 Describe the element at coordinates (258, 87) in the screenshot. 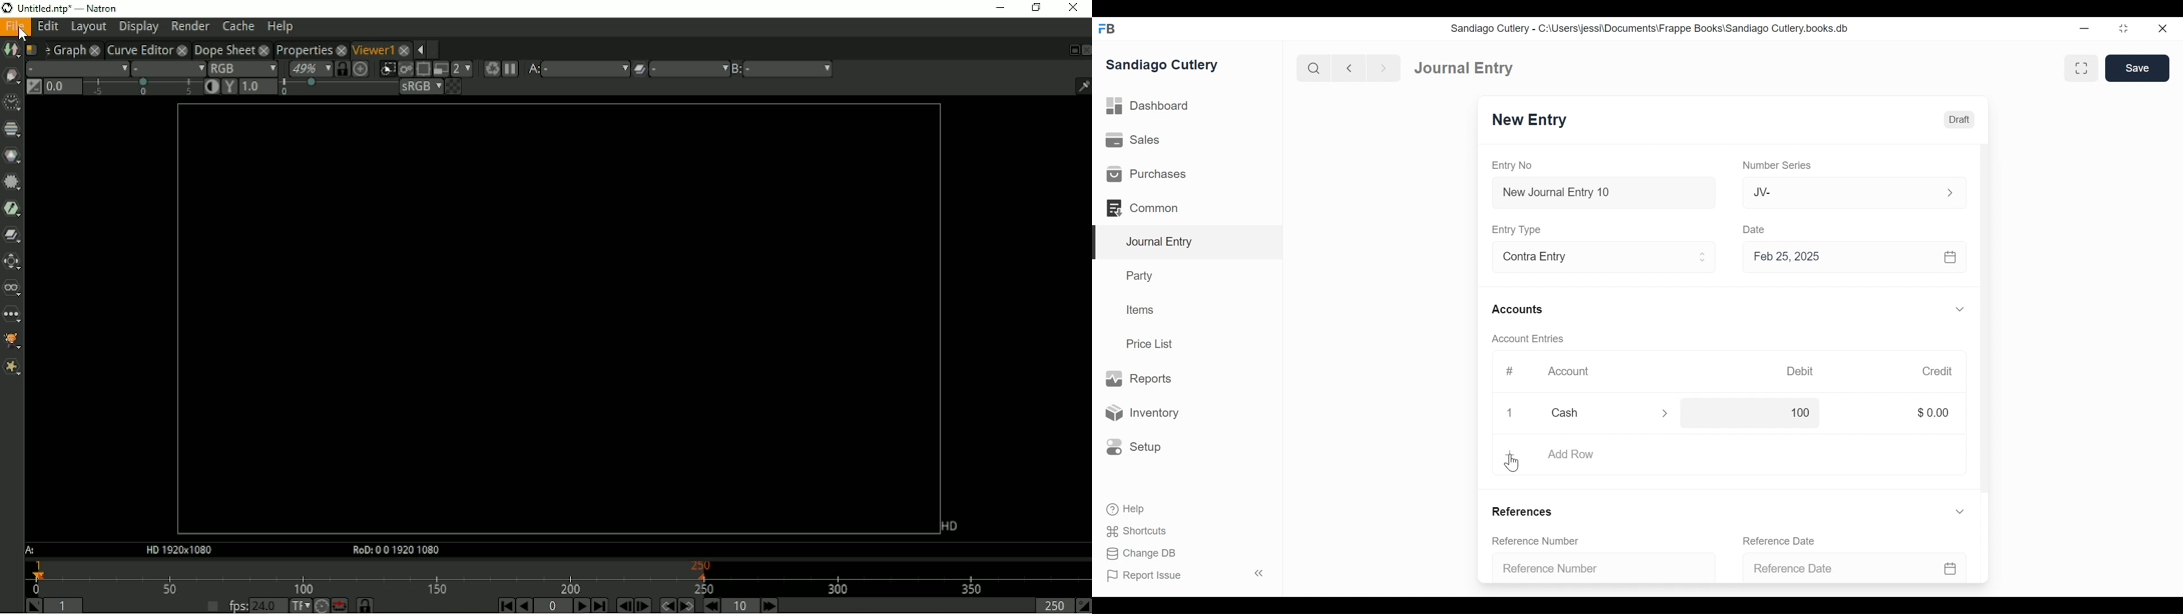

I see `1.0` at that location.